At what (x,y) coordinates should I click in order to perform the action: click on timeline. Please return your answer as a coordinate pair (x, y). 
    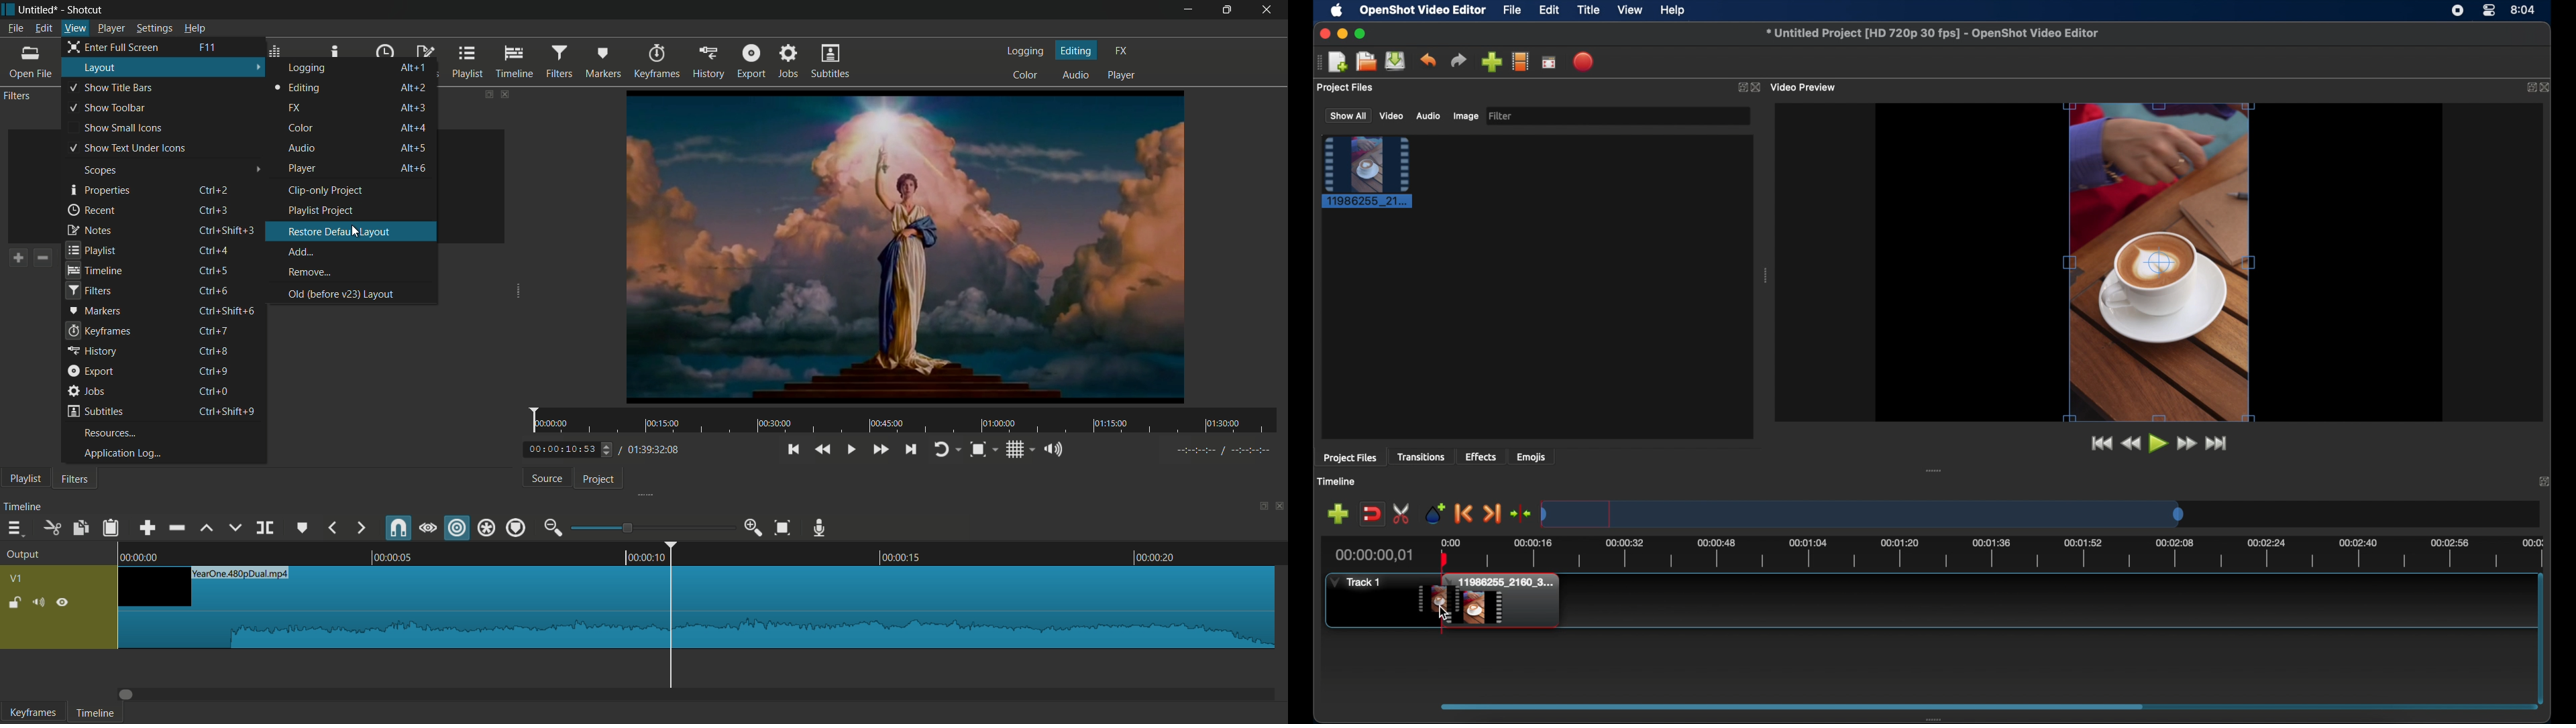
    Looking at the image, I should click on (704, 552).